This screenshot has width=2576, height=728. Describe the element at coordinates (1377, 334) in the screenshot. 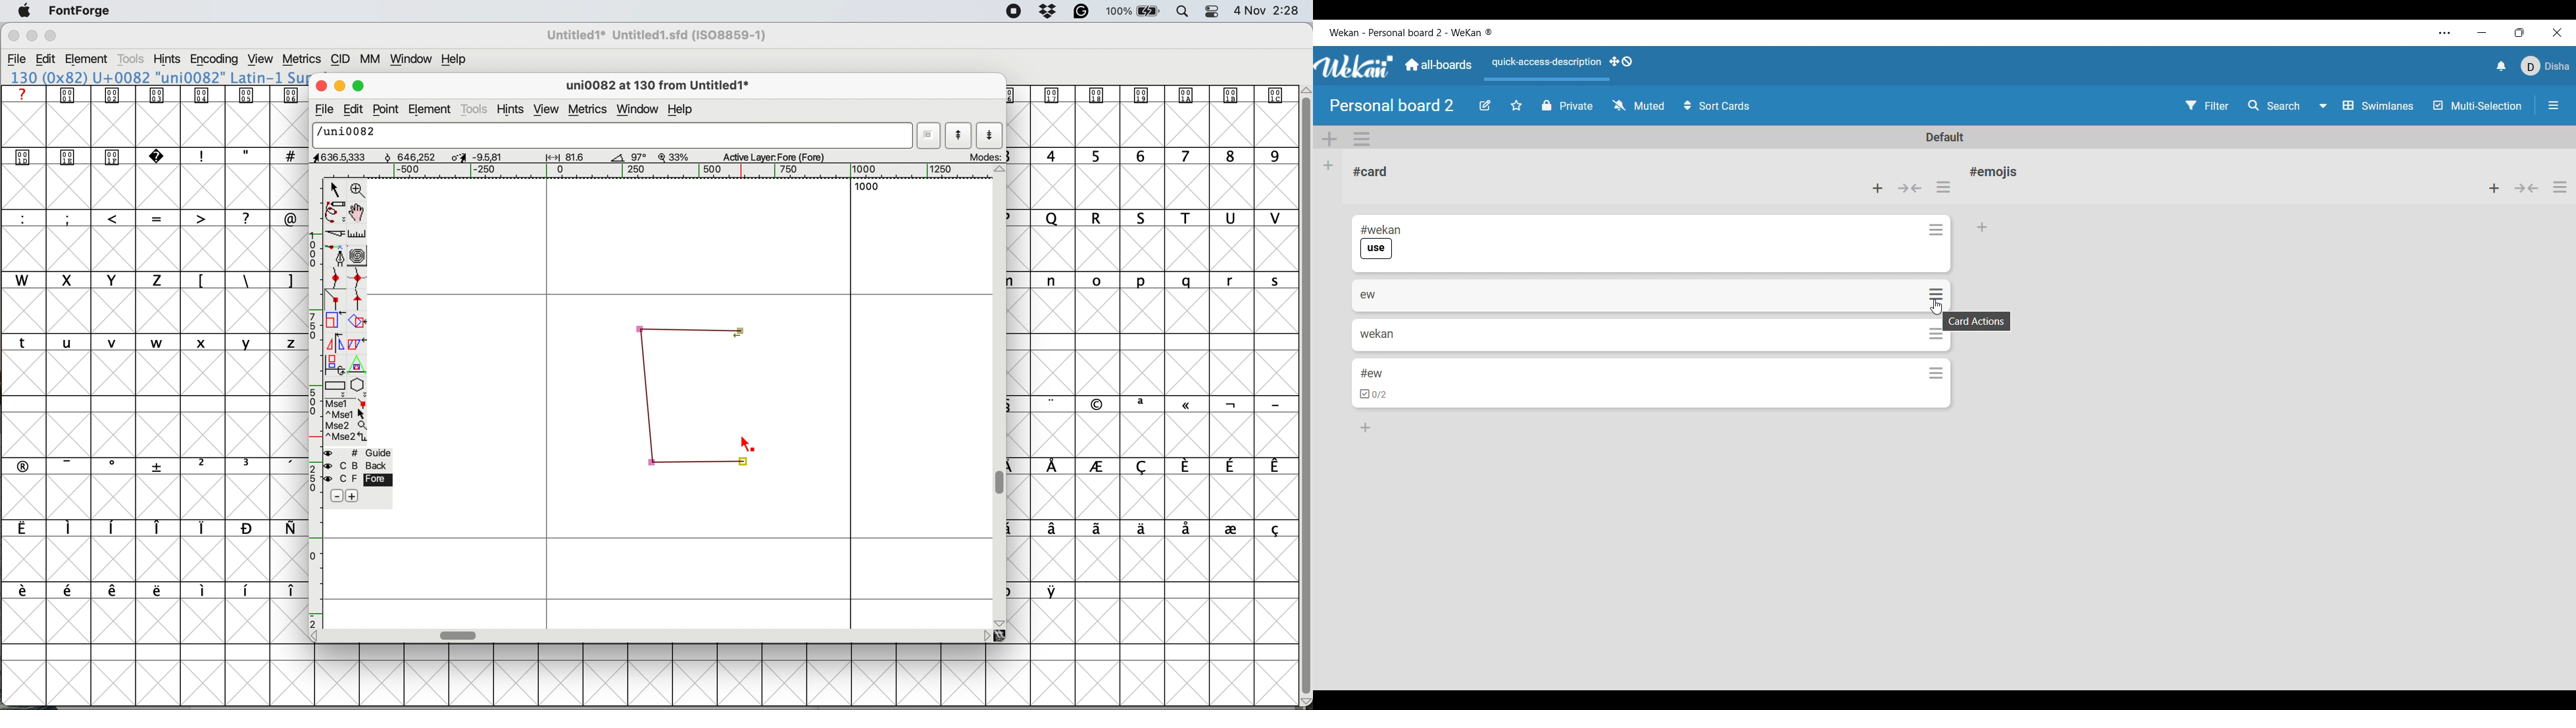

I see `wekan` at that location.